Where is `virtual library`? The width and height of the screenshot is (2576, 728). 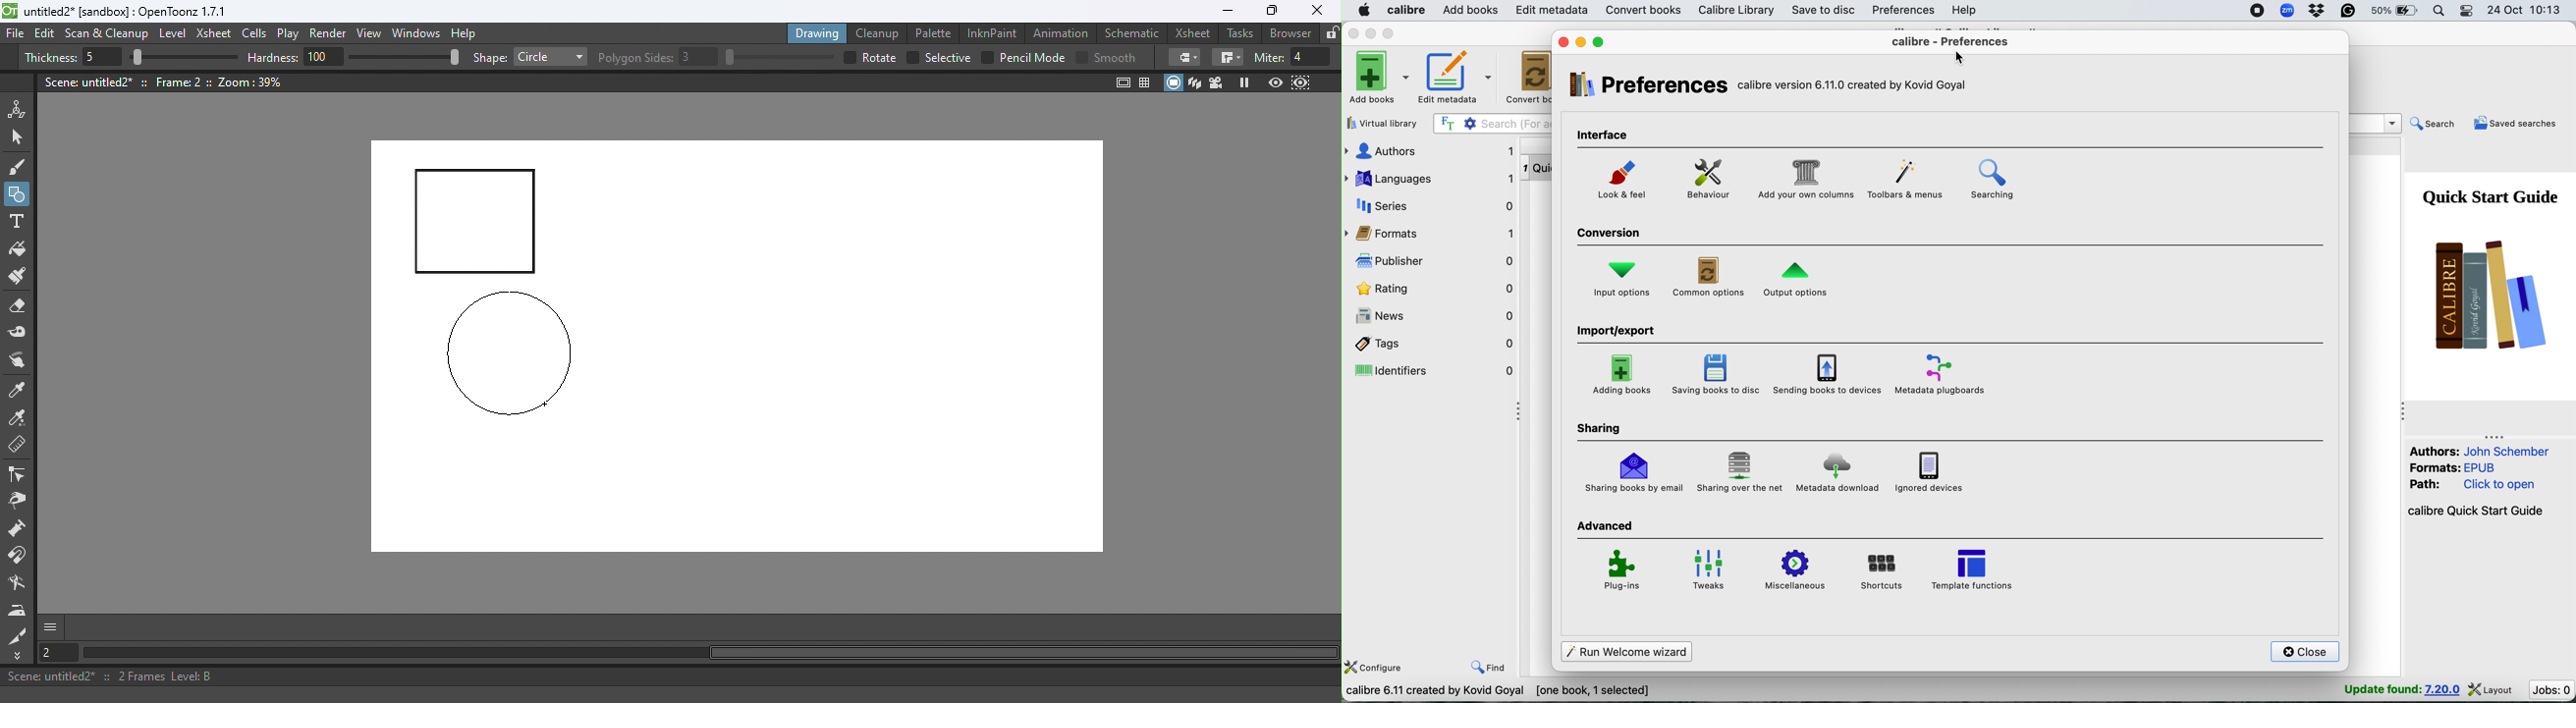 virtual library is located at coordinates (1385, 124).